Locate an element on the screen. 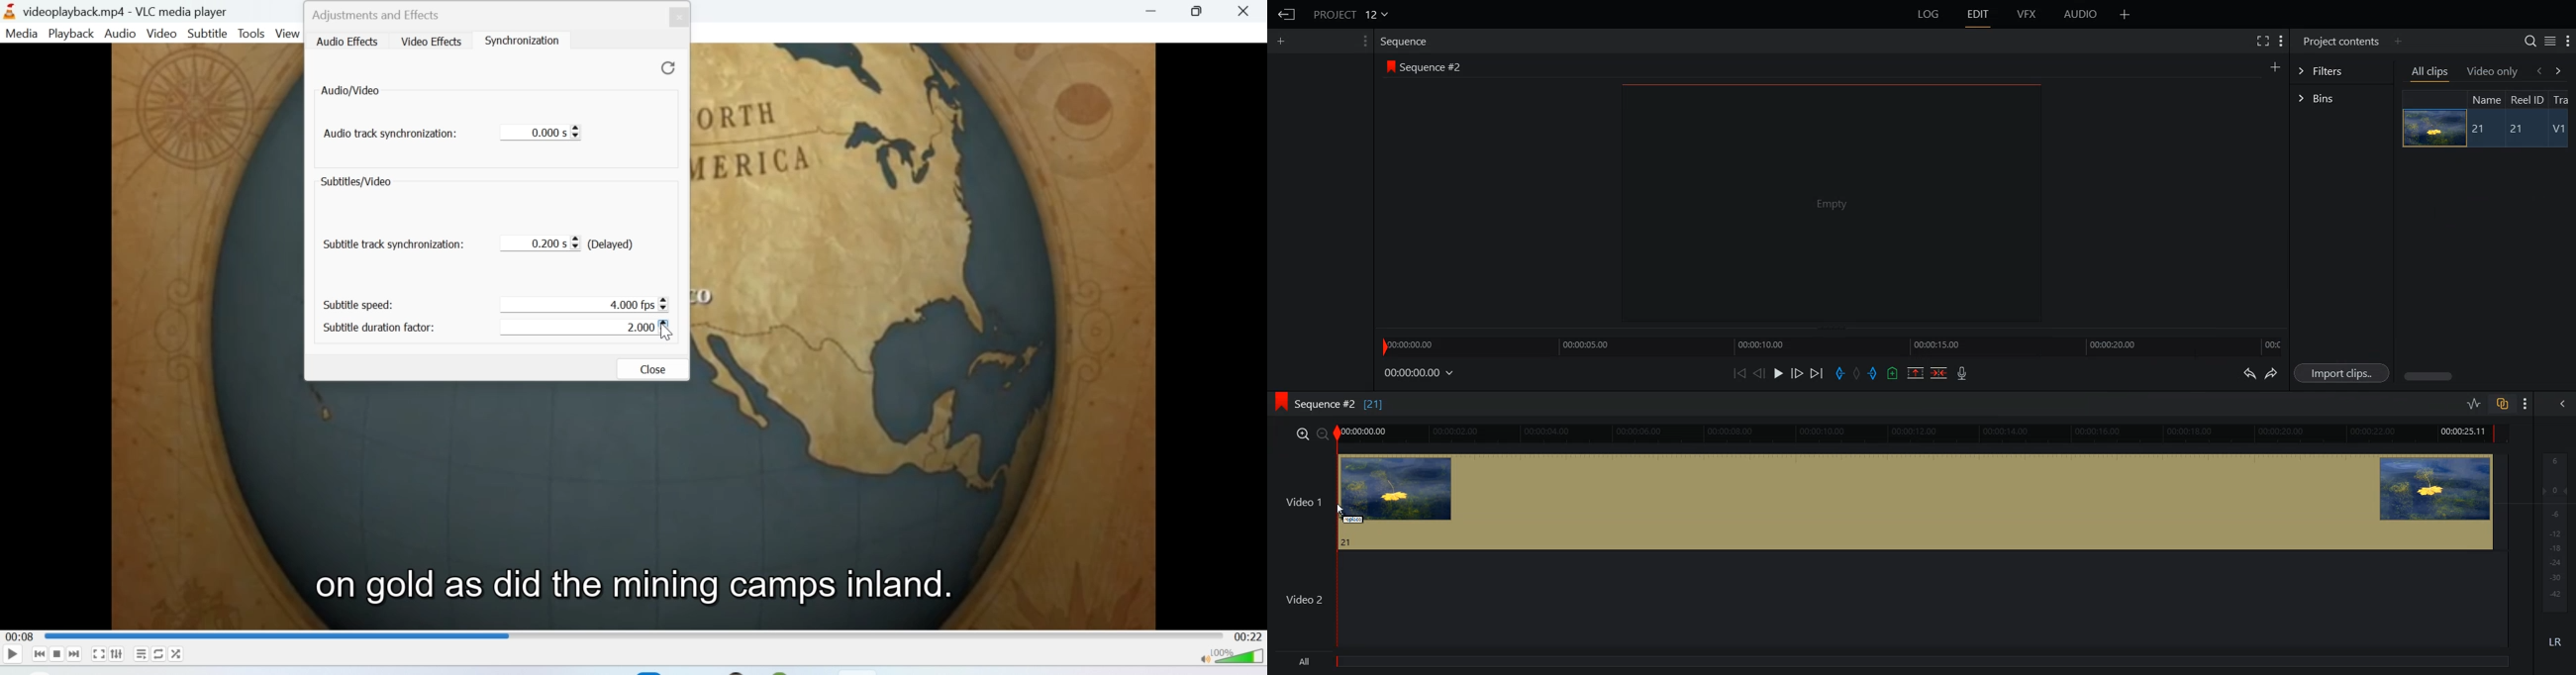 The width and height of the screenshot is (2576, 700). 21 is located at coordinates (2481, 130).